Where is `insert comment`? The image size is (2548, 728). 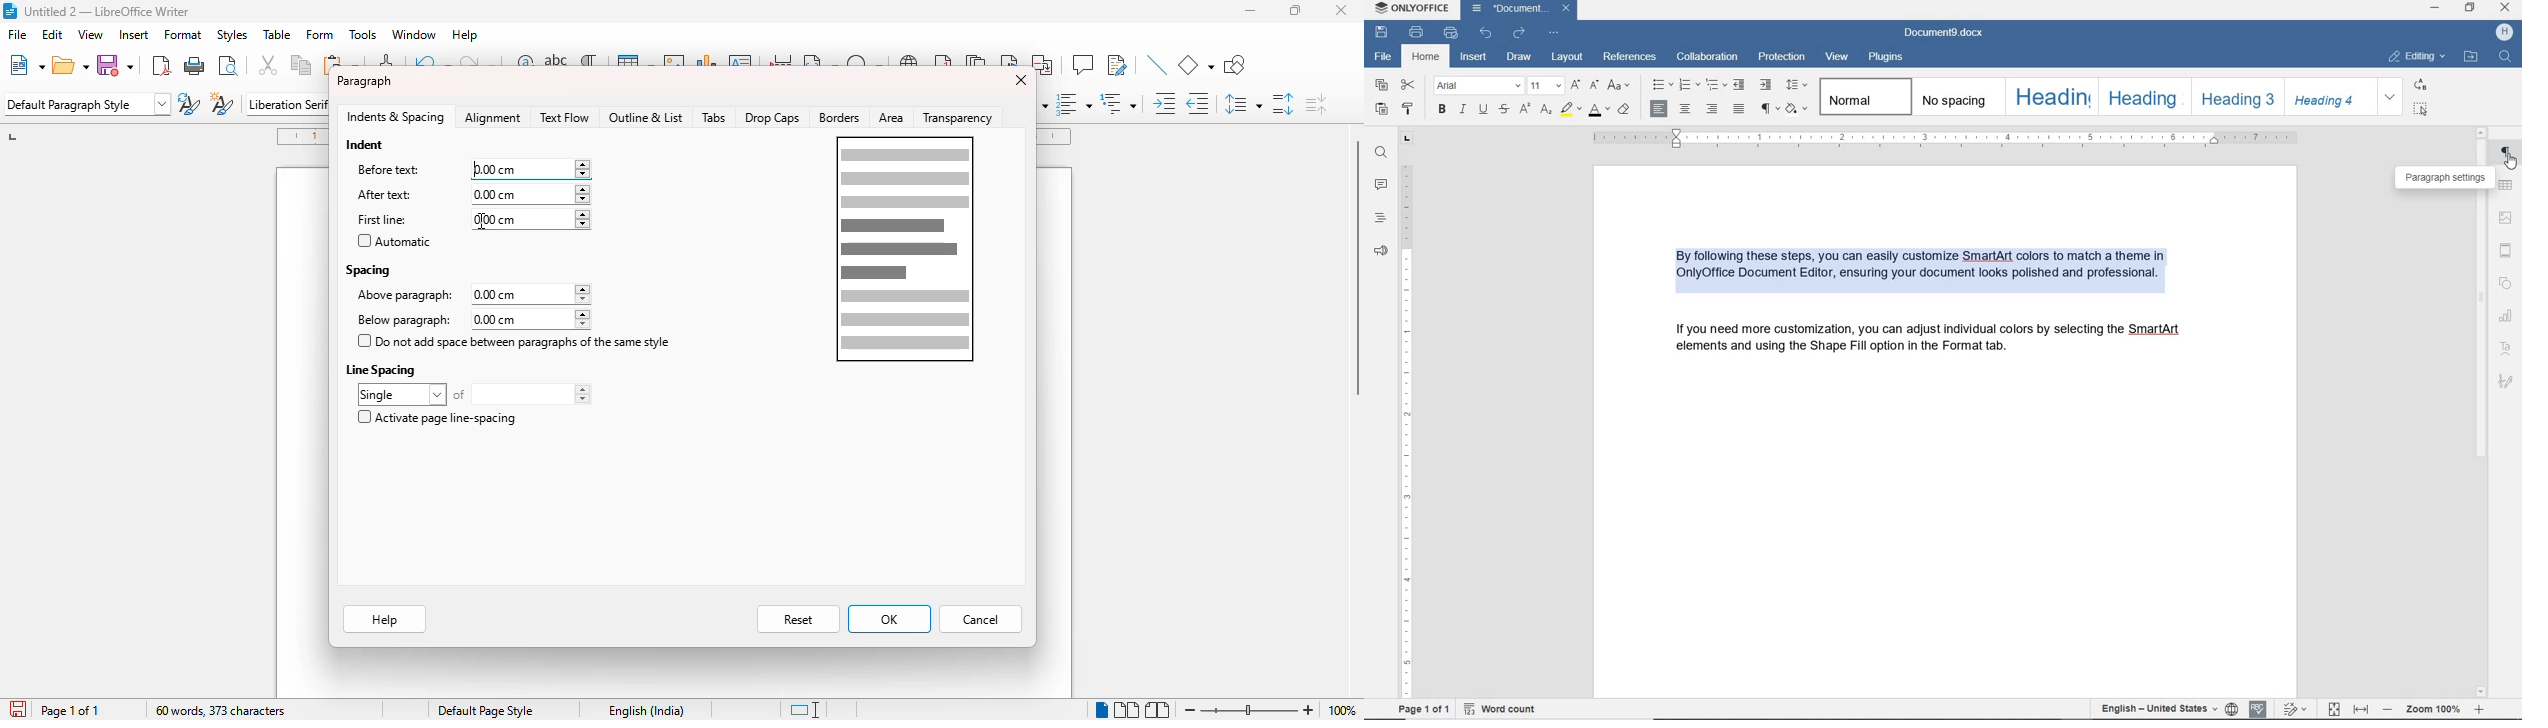
insert comment is located at coordinates (1082, 64).